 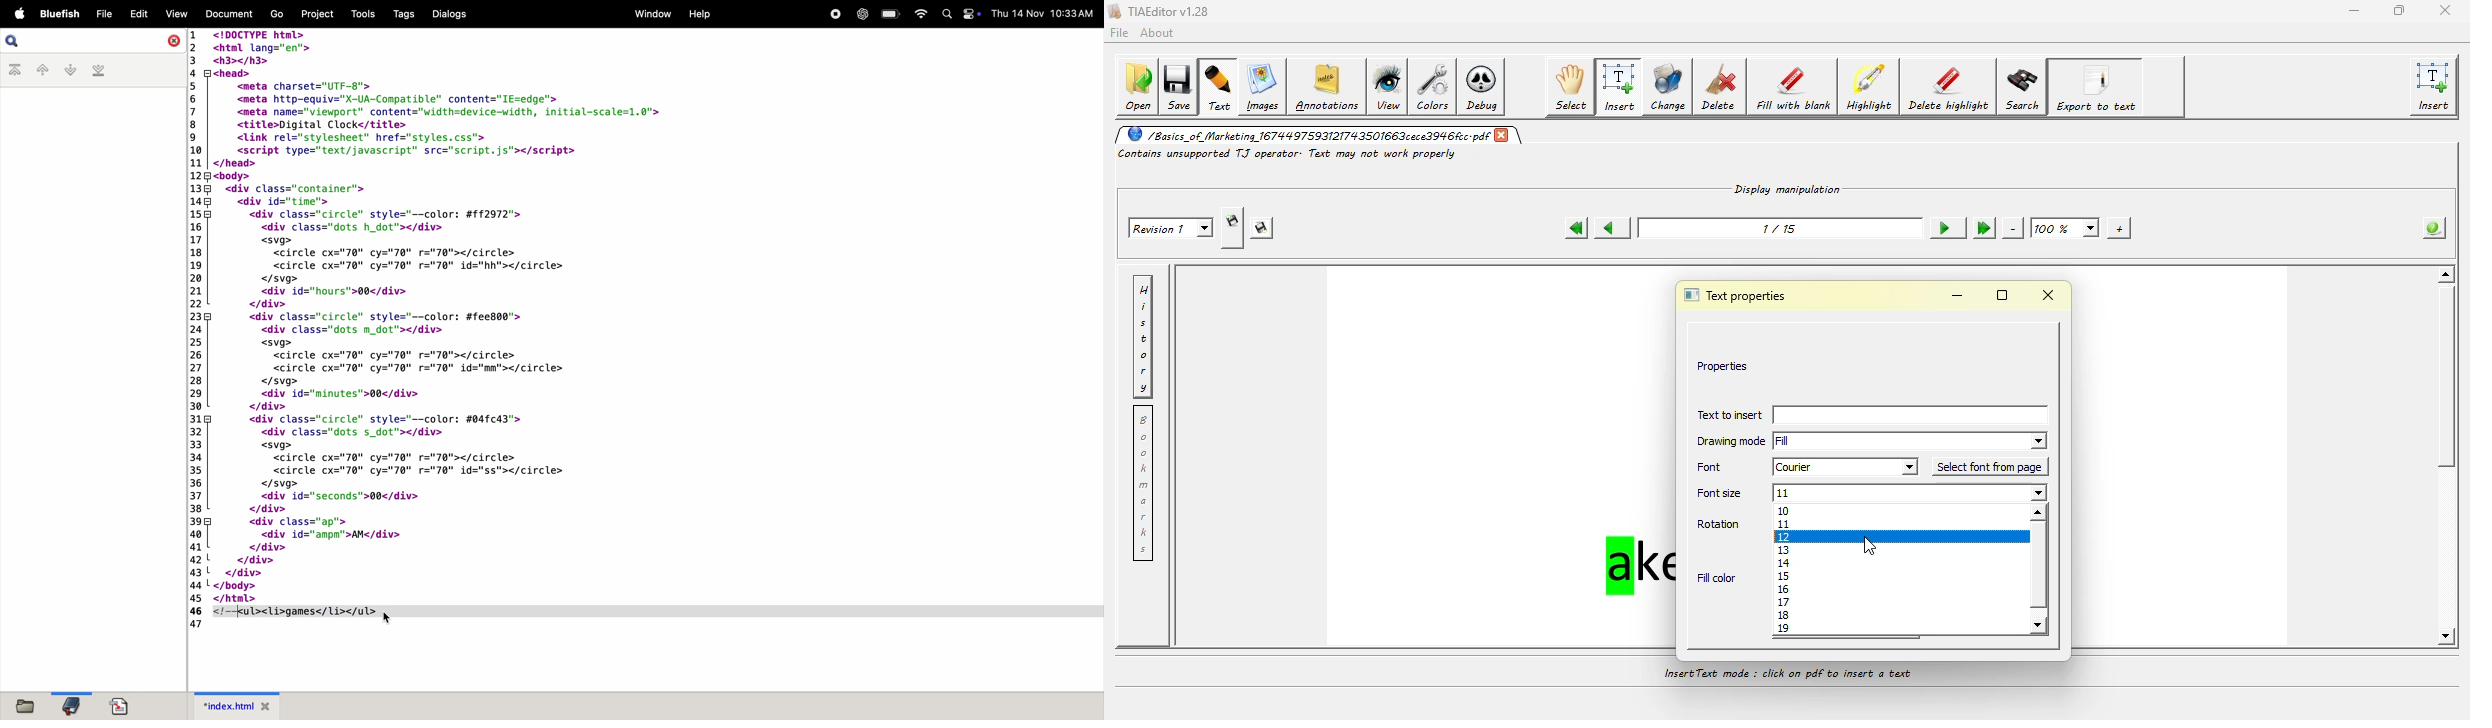 I want to click on record, so click(x=834, y=15).